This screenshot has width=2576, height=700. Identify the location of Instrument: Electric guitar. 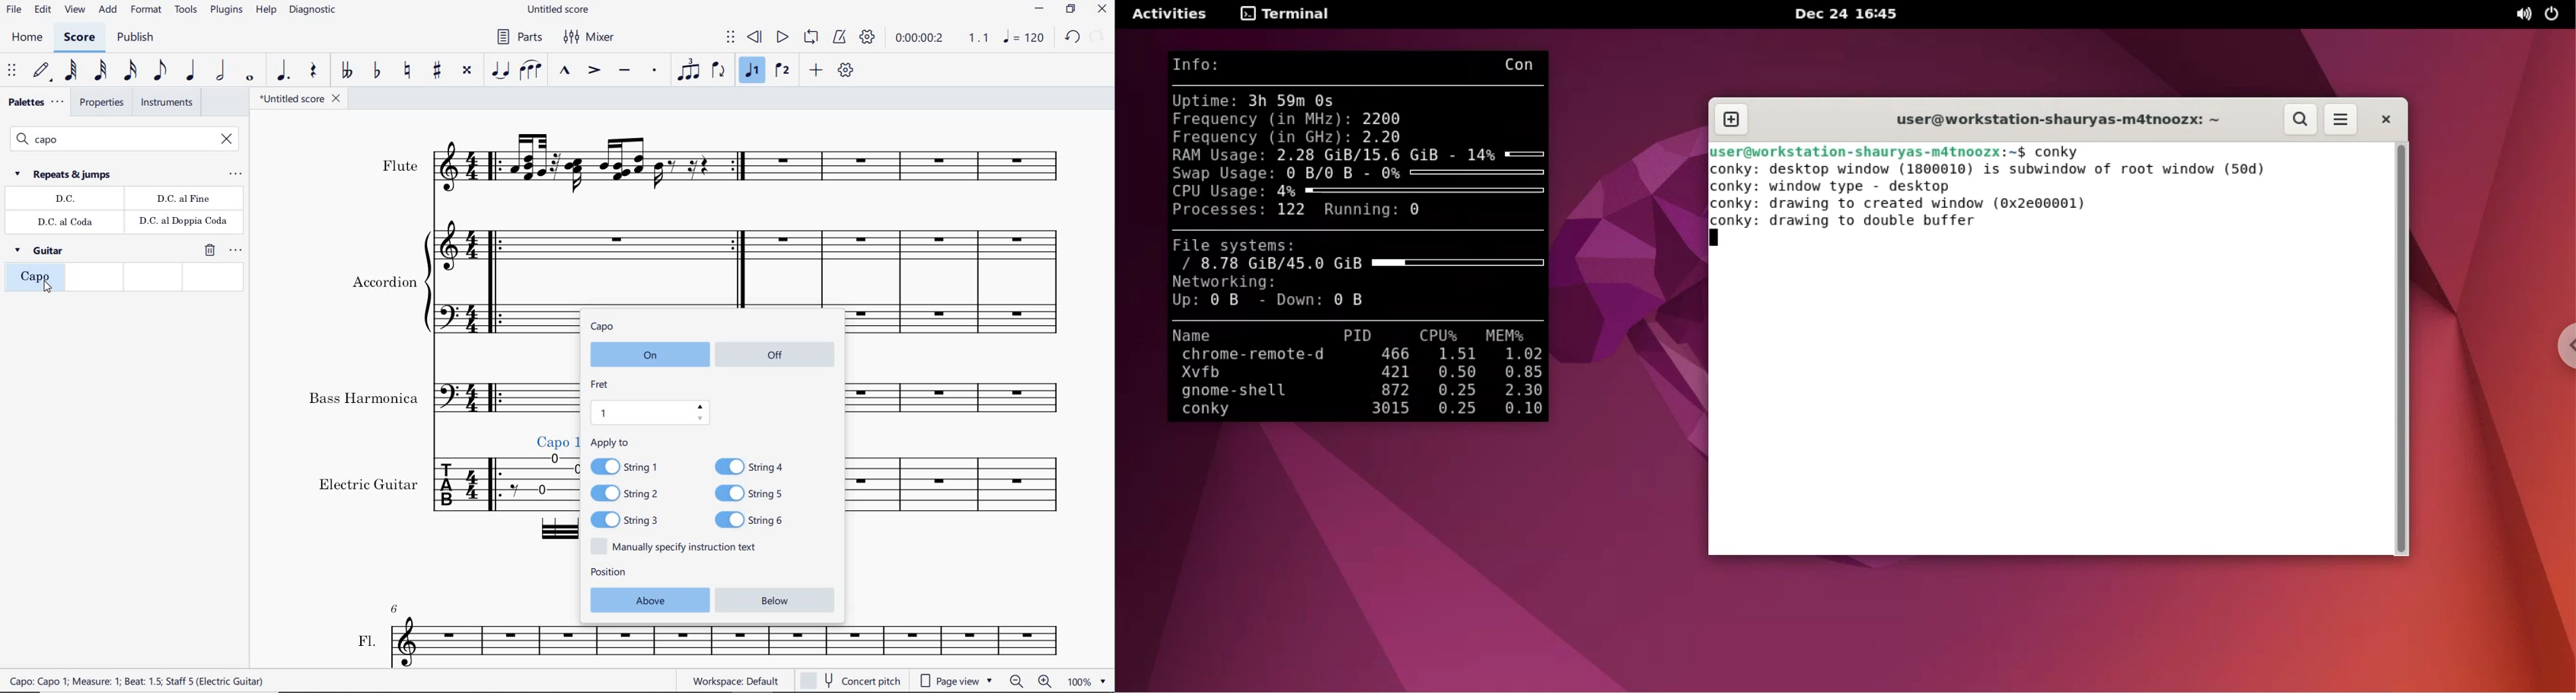
(966, 496).